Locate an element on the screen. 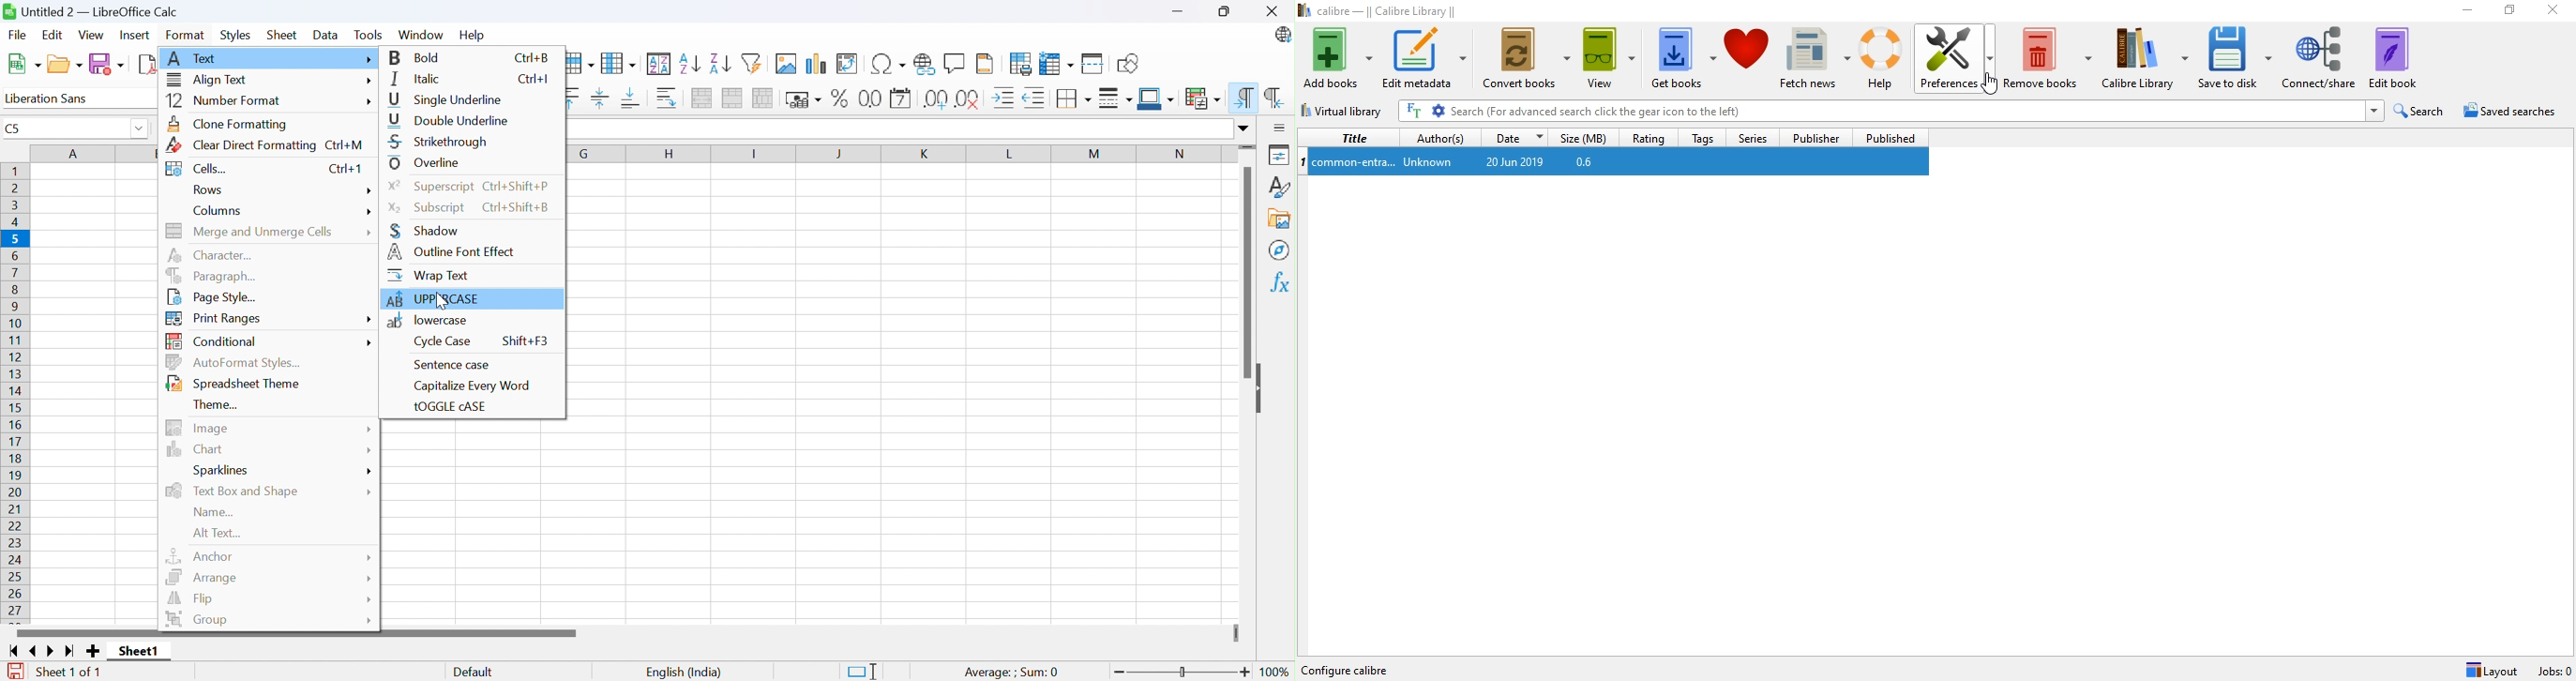  More is located at coordinates (369, 229).